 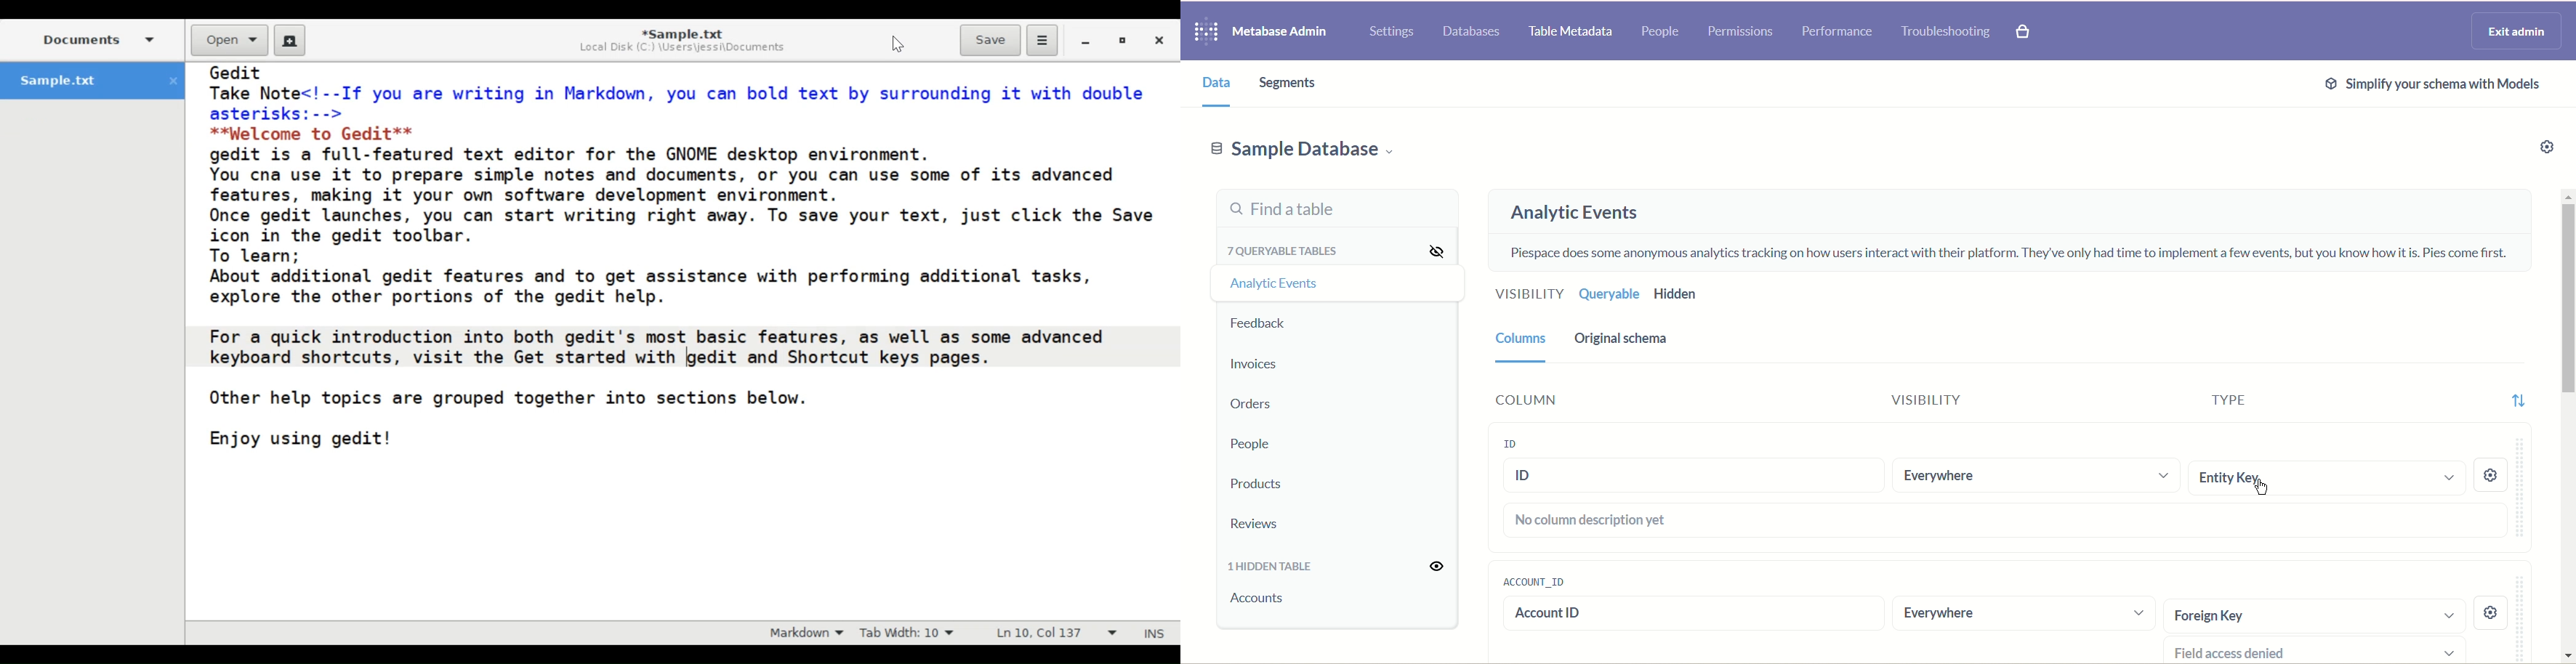 What do you see at coordinates (2001, 521) in the screenshot?
I see `no column description yet` at bounding box center [2001, 521].